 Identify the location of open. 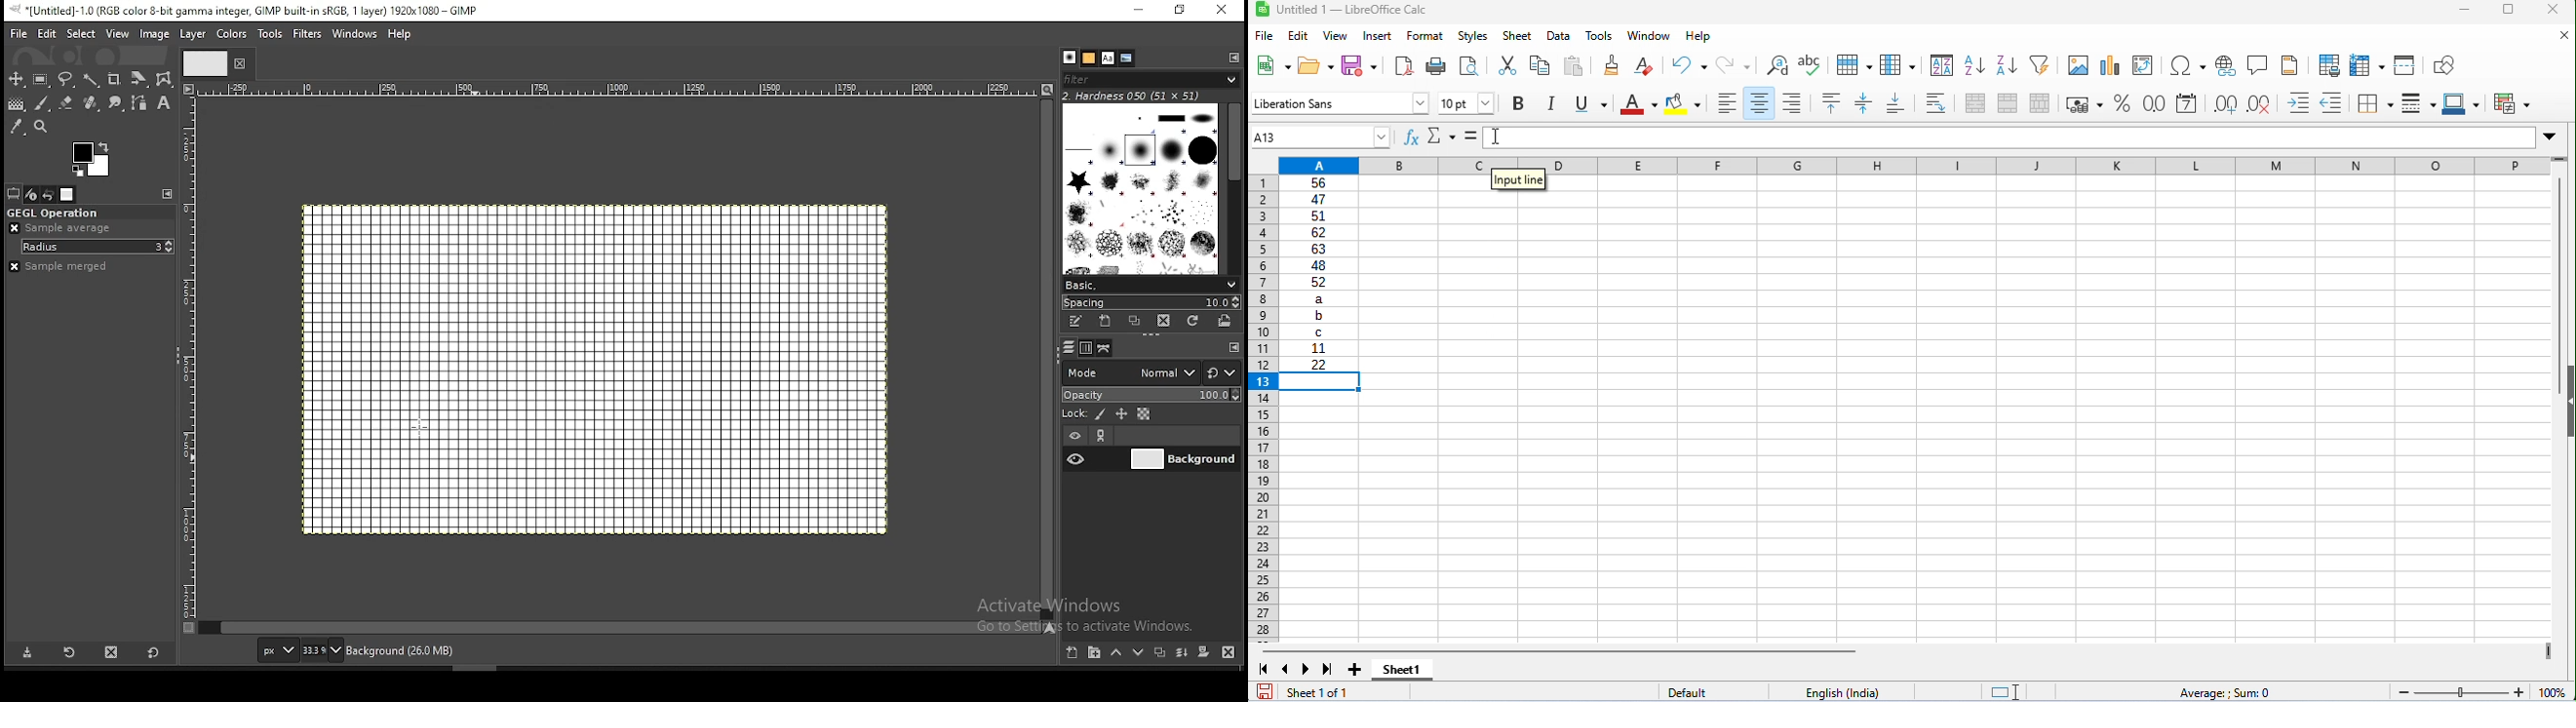
(1316, 65).